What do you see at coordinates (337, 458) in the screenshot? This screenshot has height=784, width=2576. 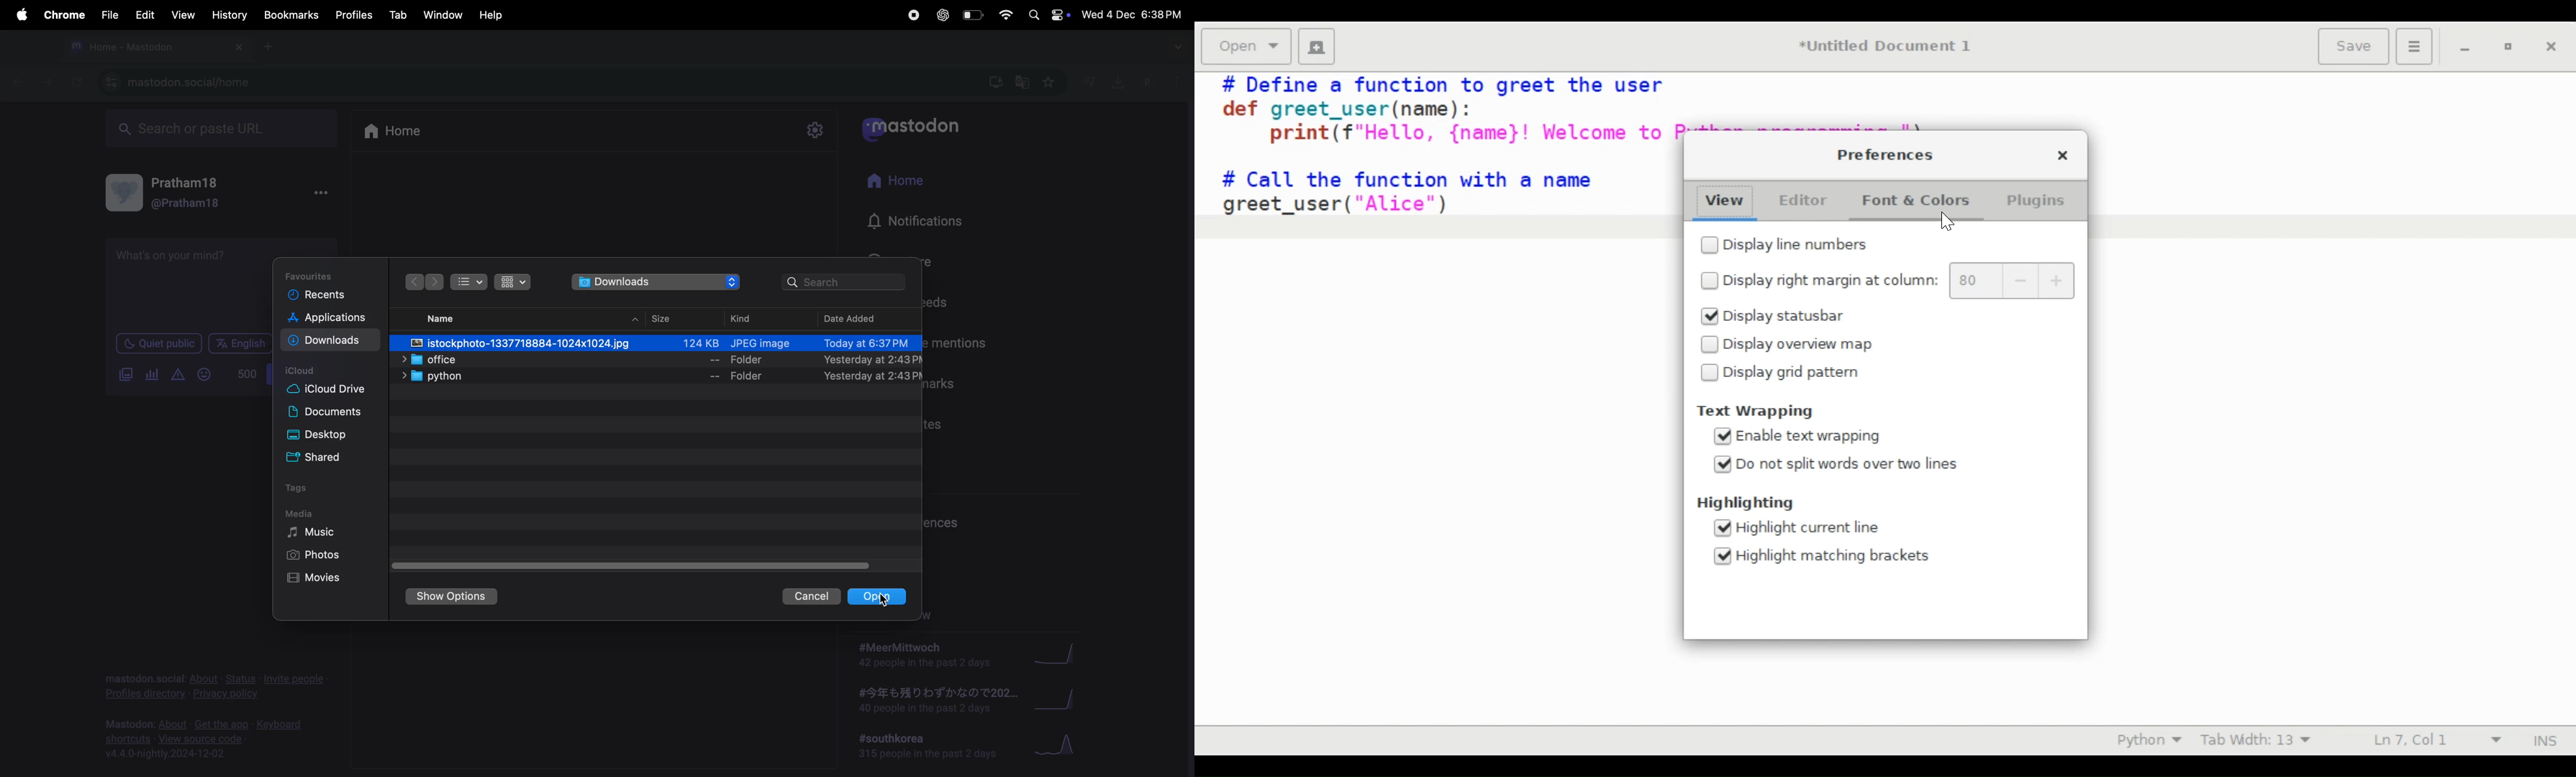 I see `shared` at bounding box center [337, 458].